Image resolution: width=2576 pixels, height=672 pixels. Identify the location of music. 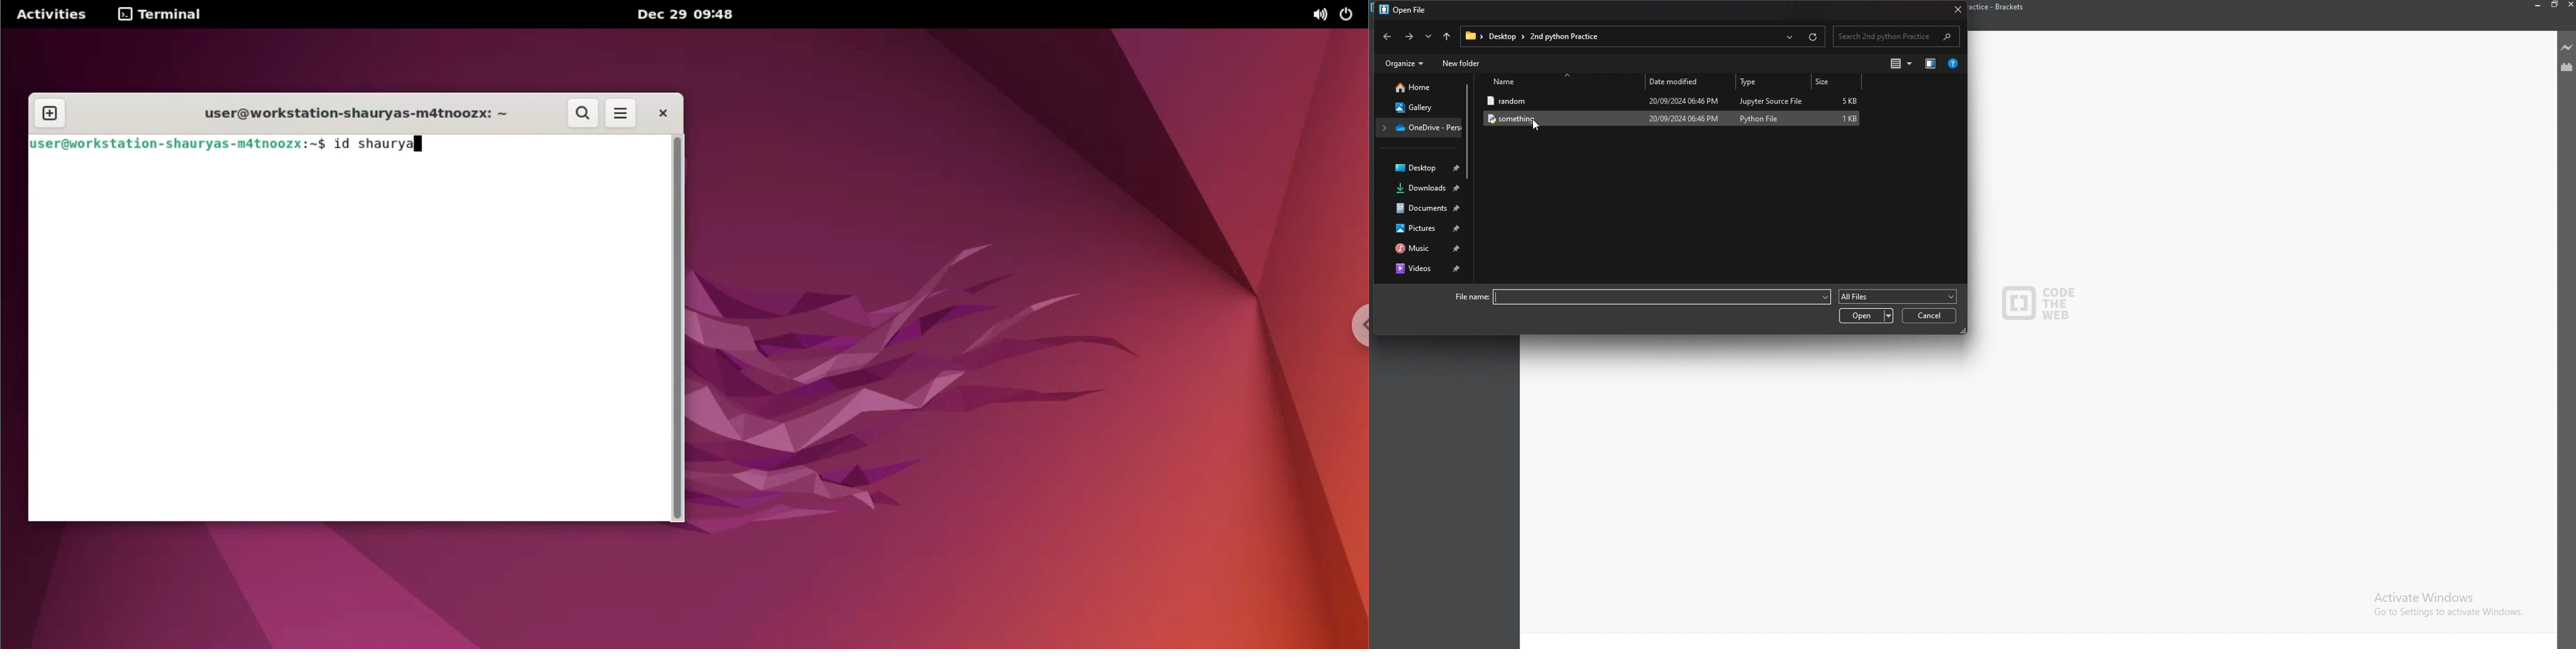
(1419, 248).